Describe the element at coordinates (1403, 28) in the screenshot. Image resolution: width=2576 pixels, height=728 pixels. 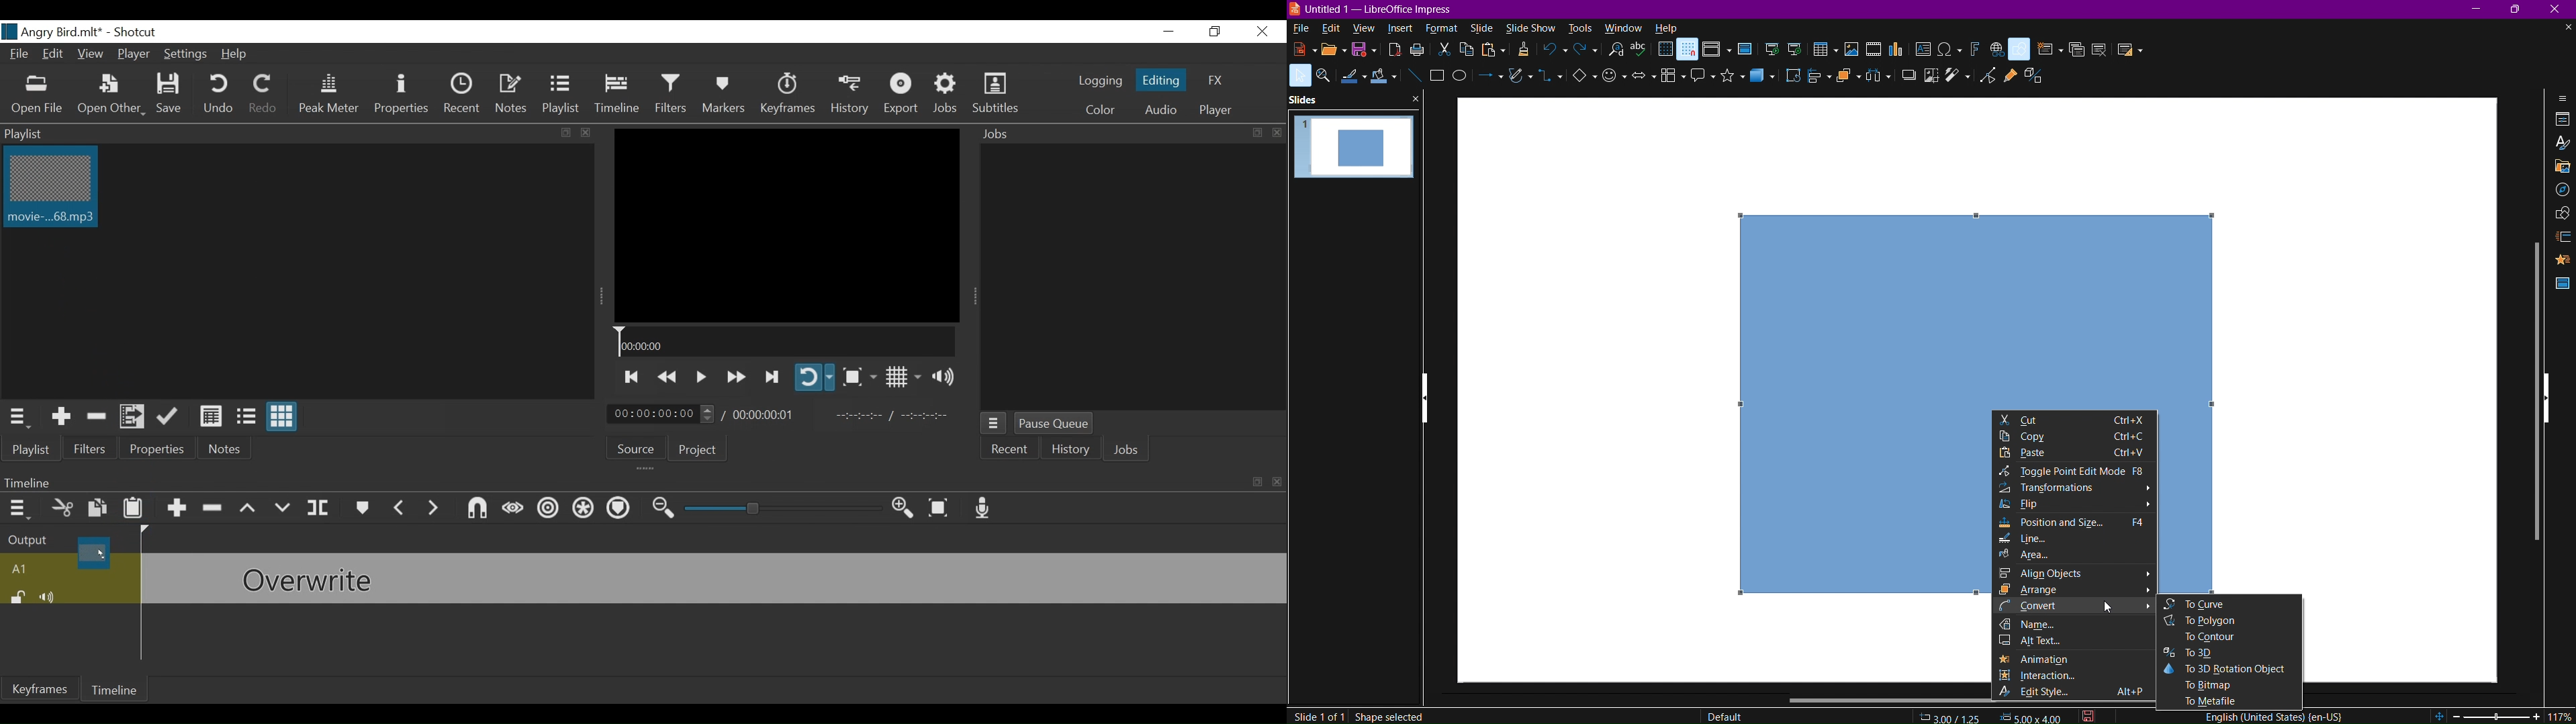
I see `insert` at that location.